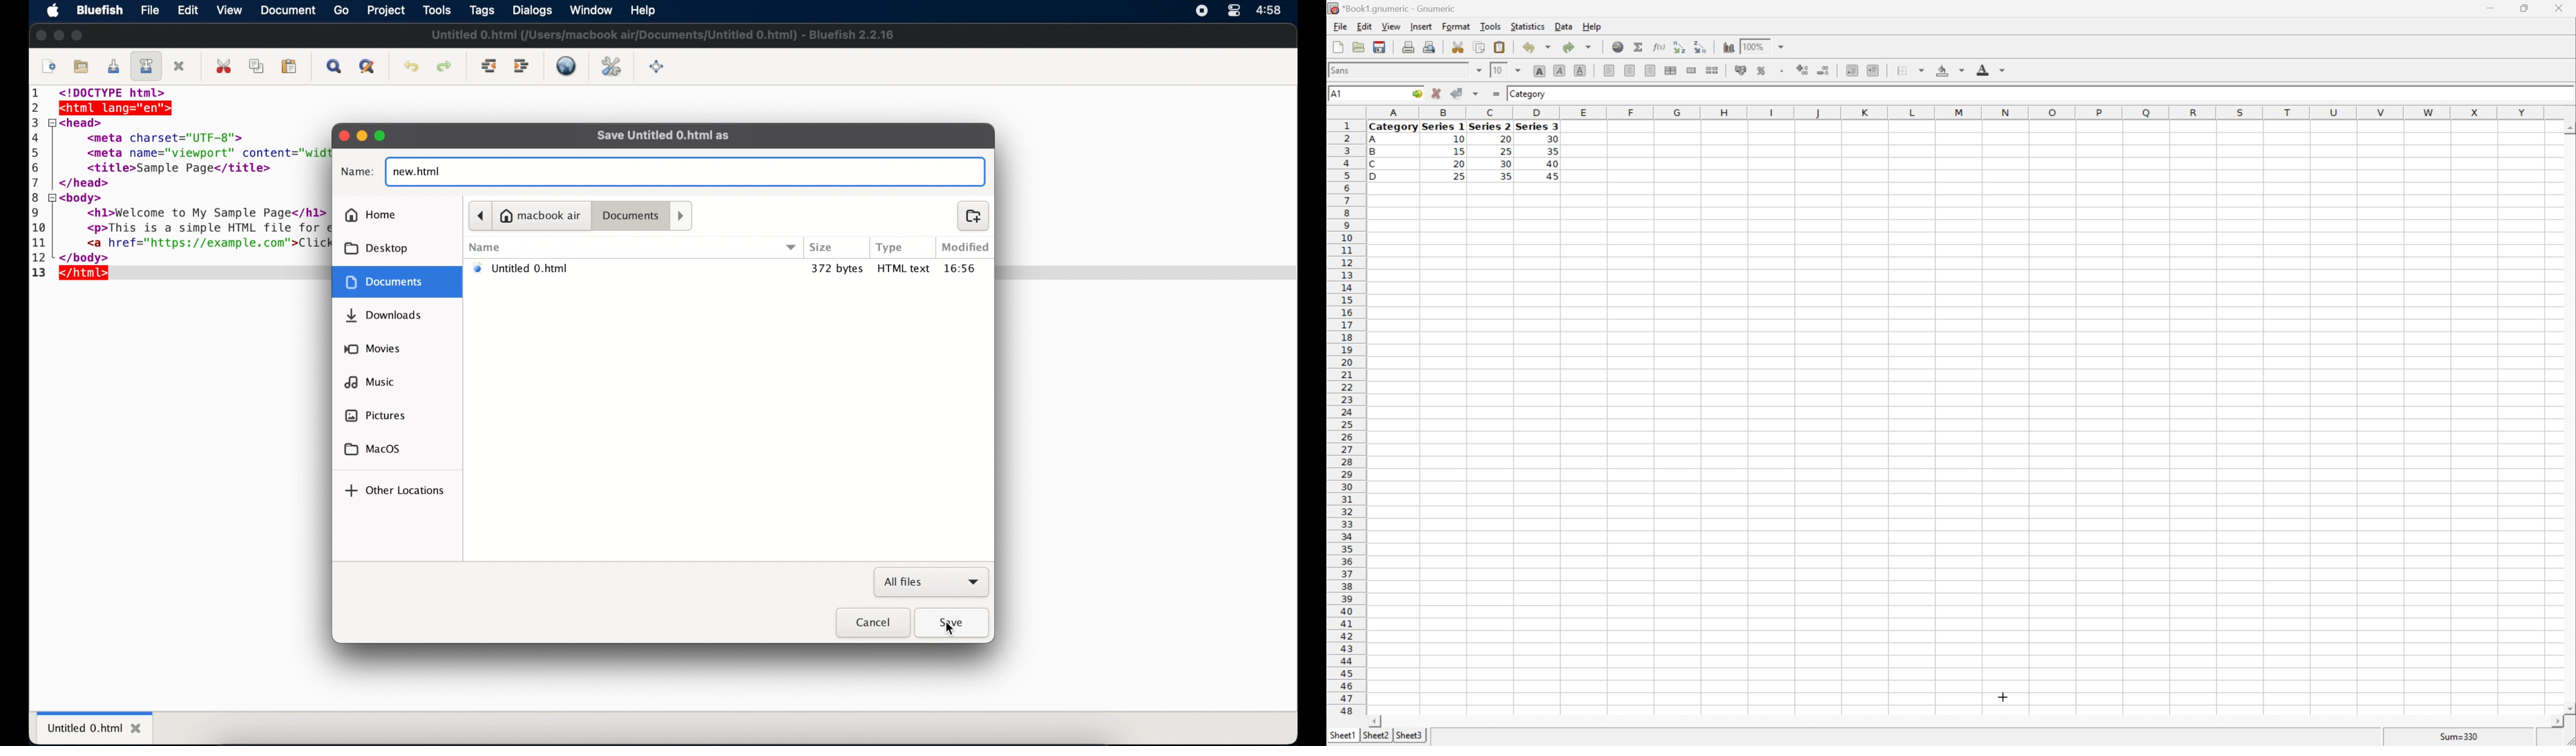 The height and width of the screenshot is (756, 2576). Describe the element at coordinates (1347, 95) in the screenshot. I see `5R*4C` at that location.